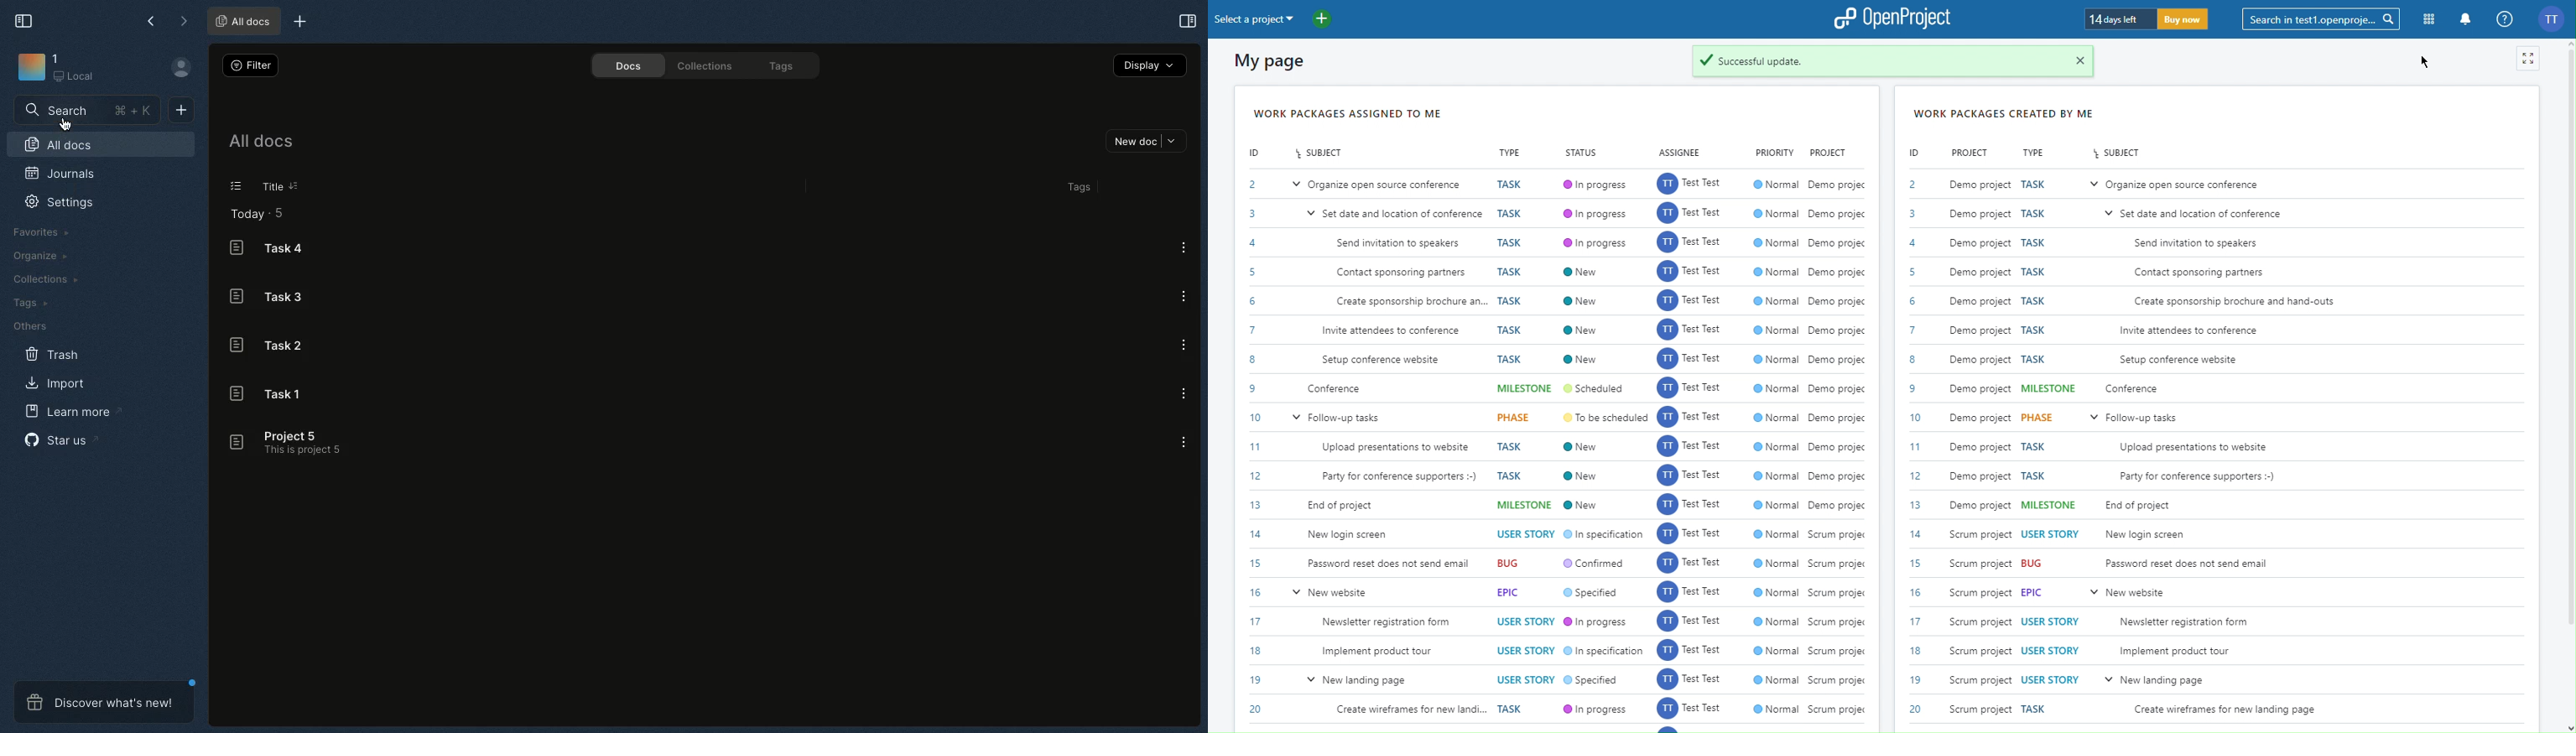  I want to click on Phase, so click(2037, 418).